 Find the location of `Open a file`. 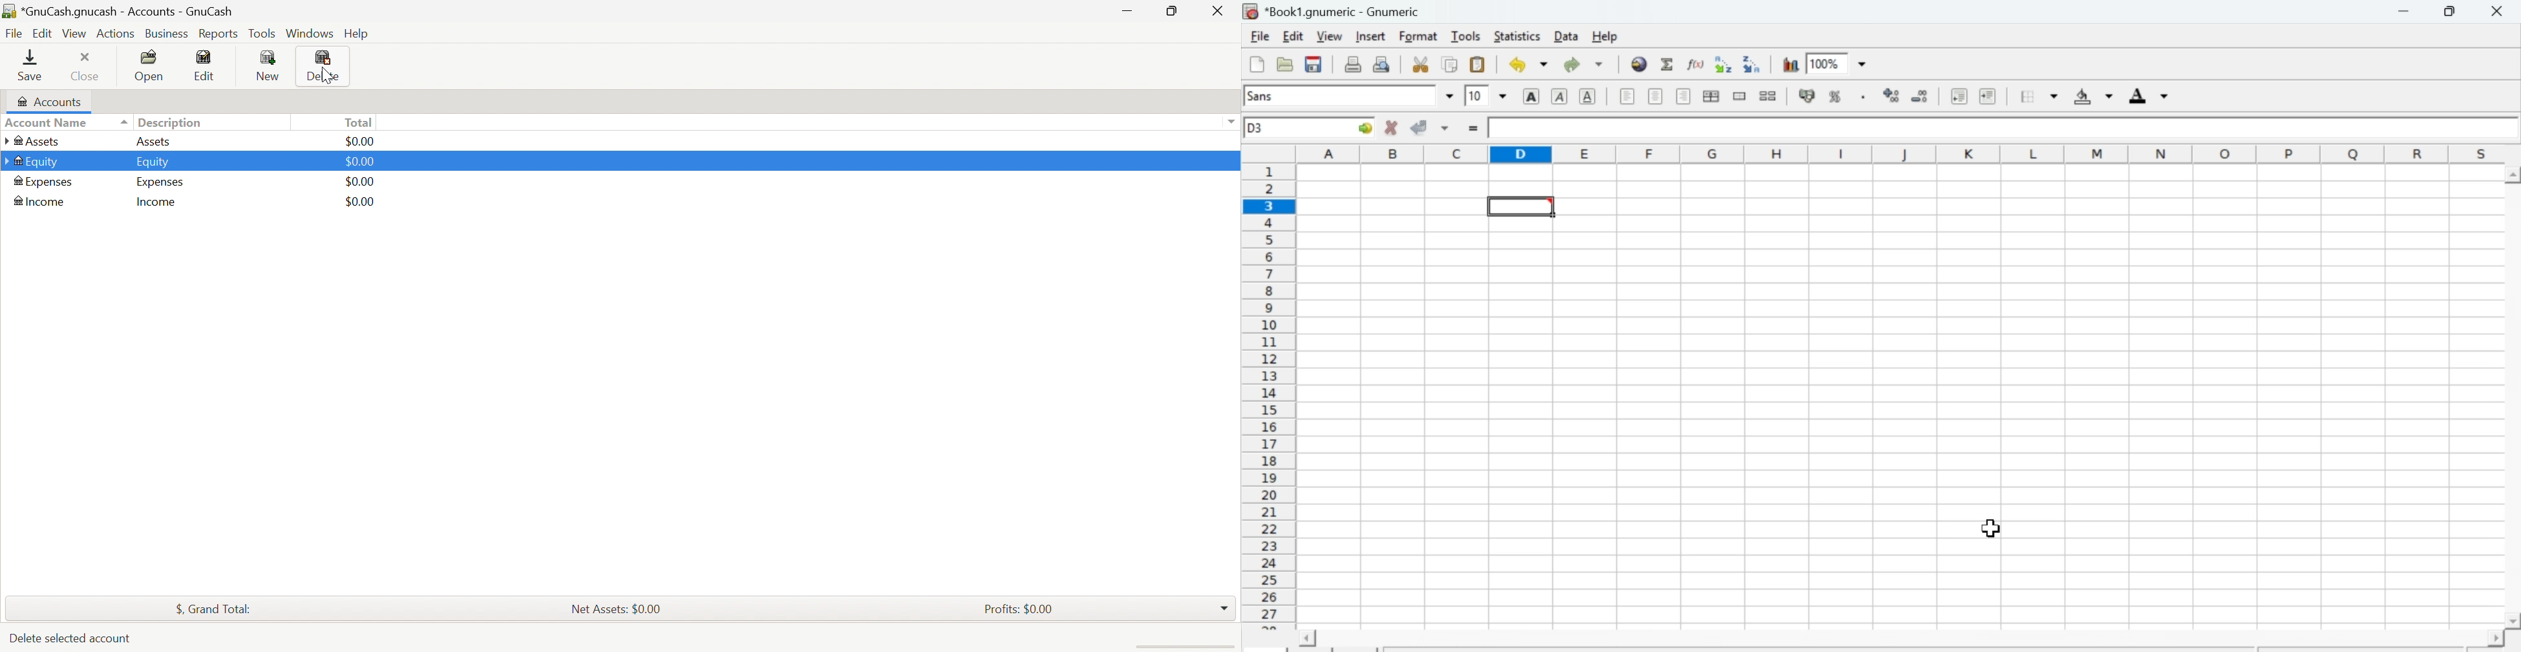

Open a file is located at coordinates (1283, 65).